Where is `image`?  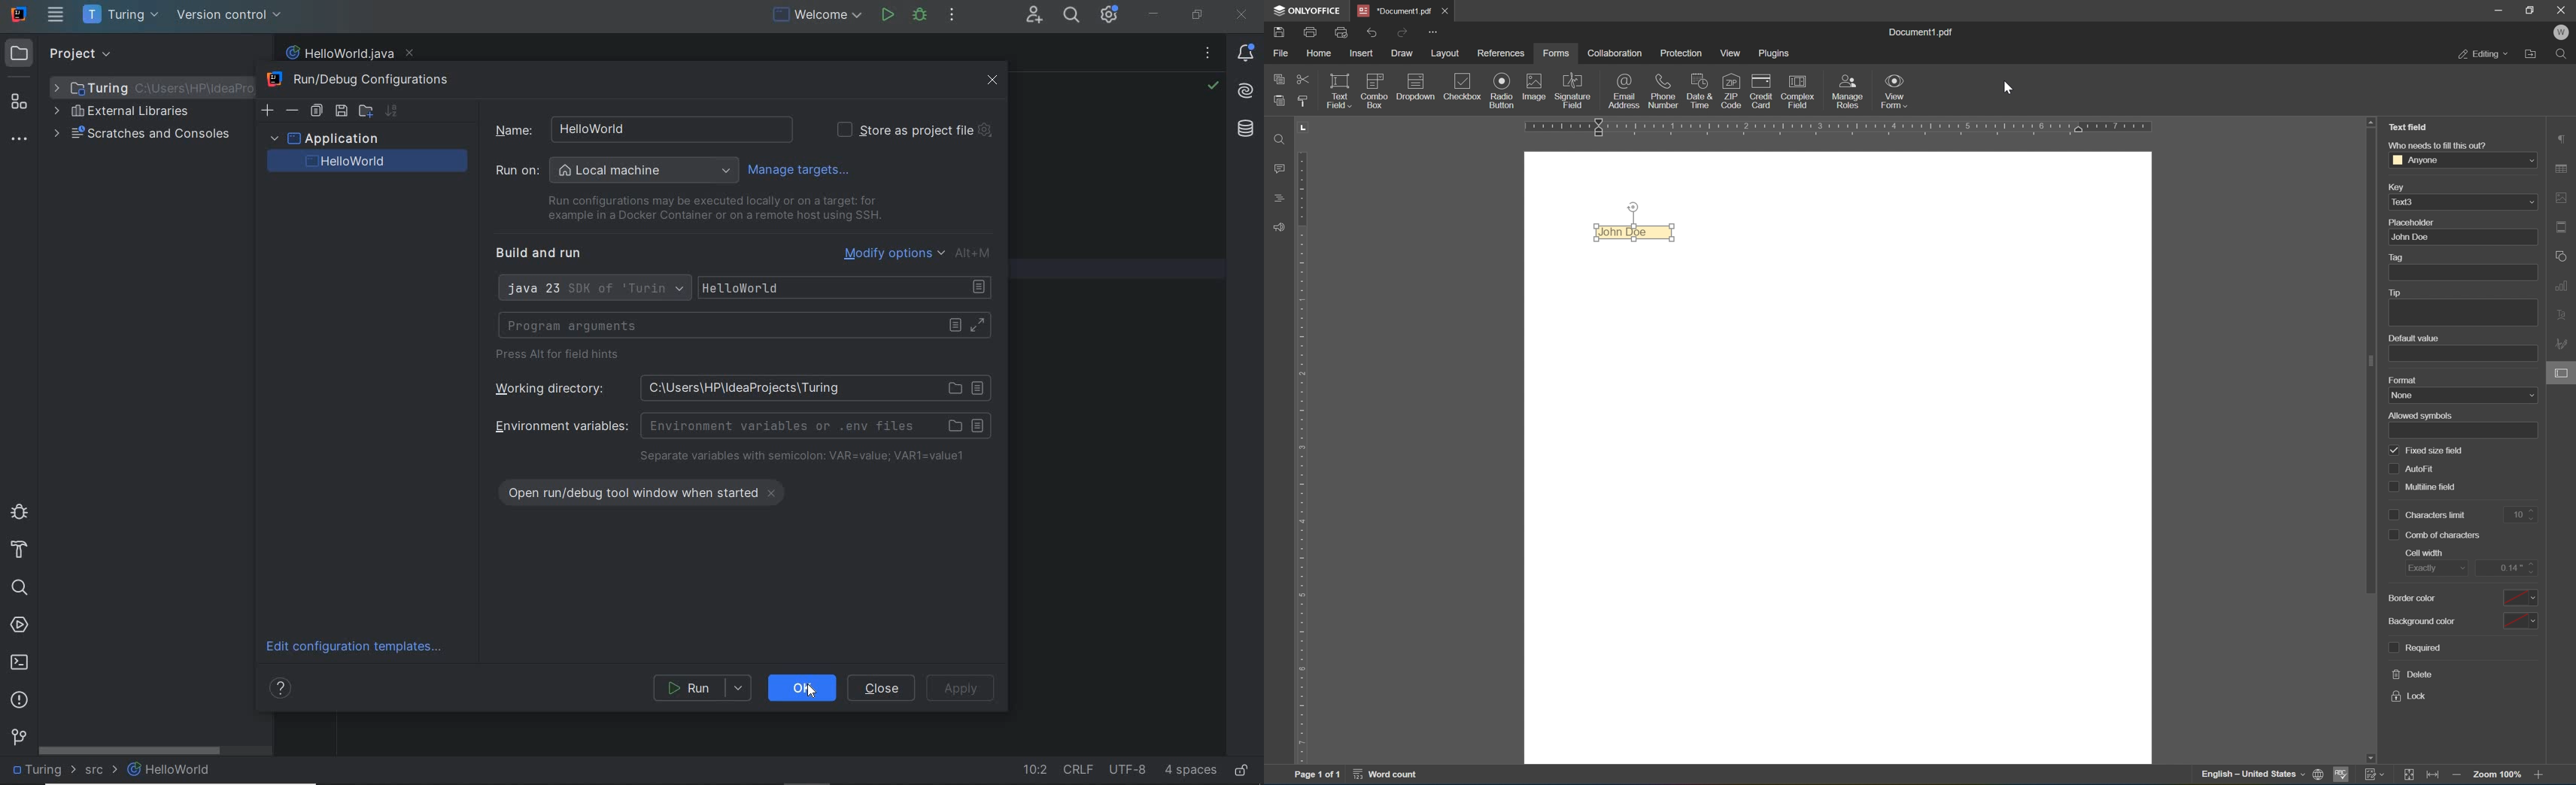 image is located at coordinates (1533, 86).